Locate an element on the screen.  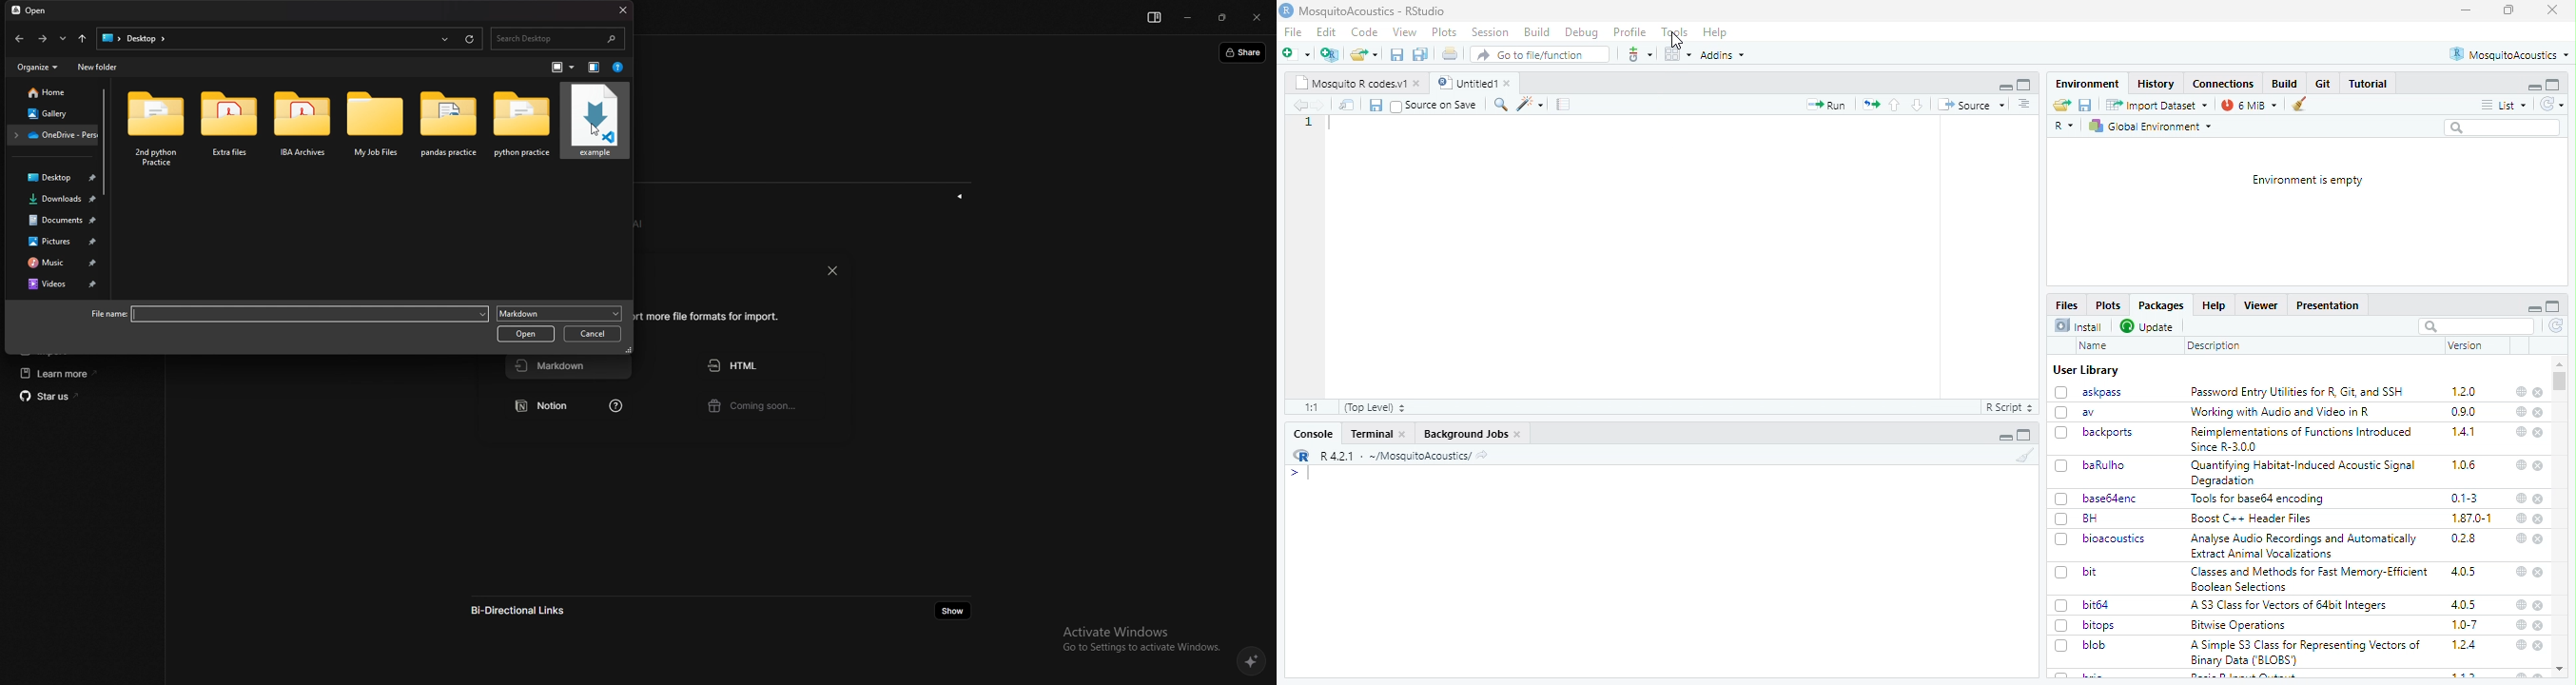
10-7 is located at coordinates (2466, 625).